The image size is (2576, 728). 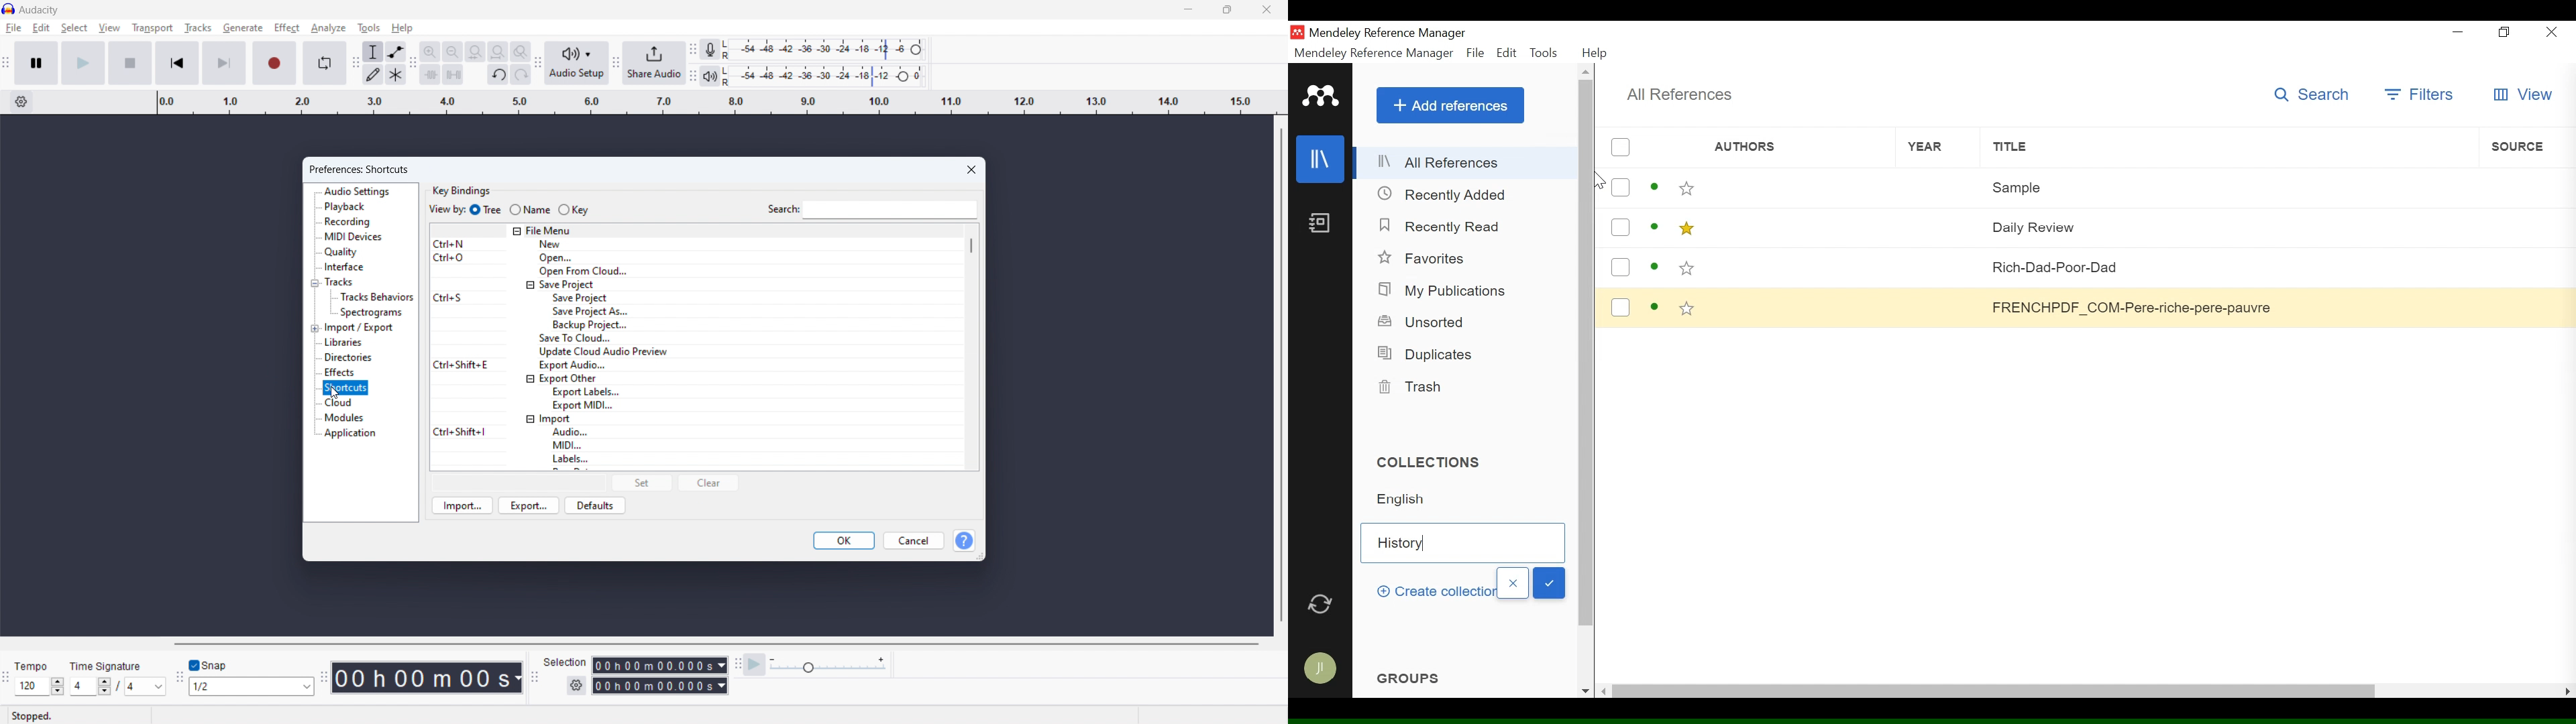 I want to click on Enables movment of play back speed toolbar, so click(x=738, y=665).